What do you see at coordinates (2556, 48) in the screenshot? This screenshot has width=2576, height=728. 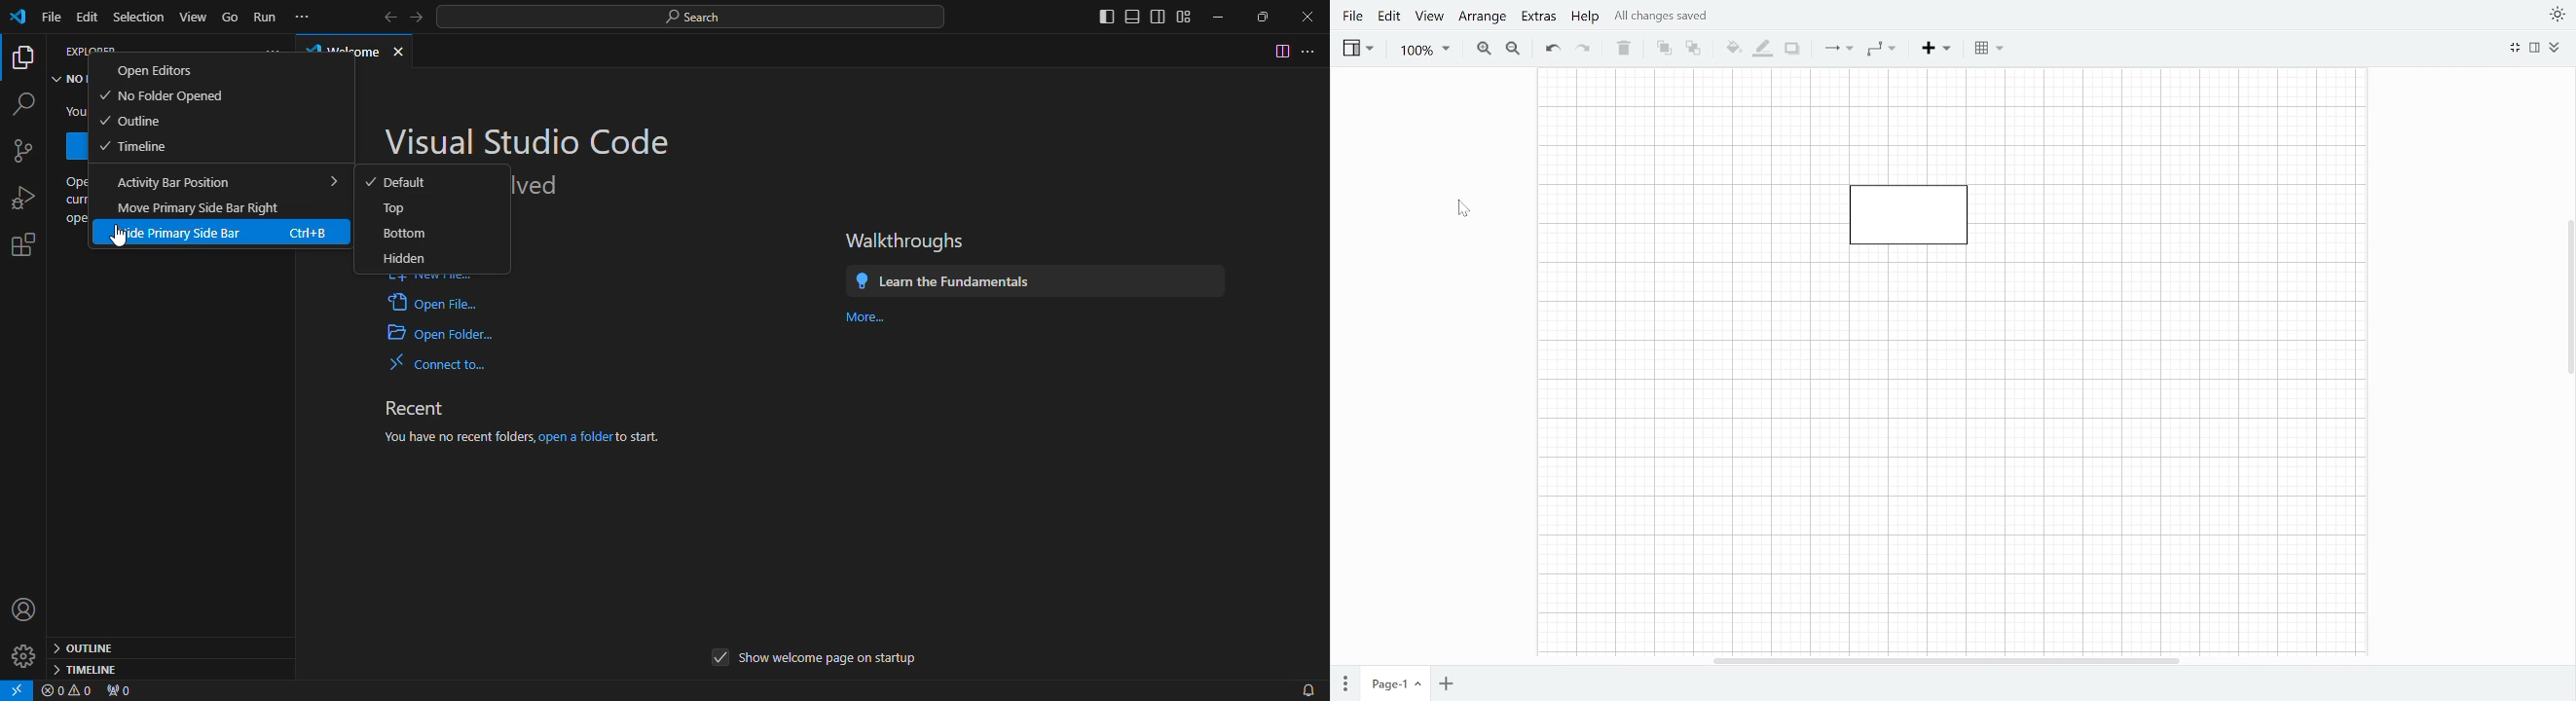 I see `Collpase` at bounding box center [2556, 48].